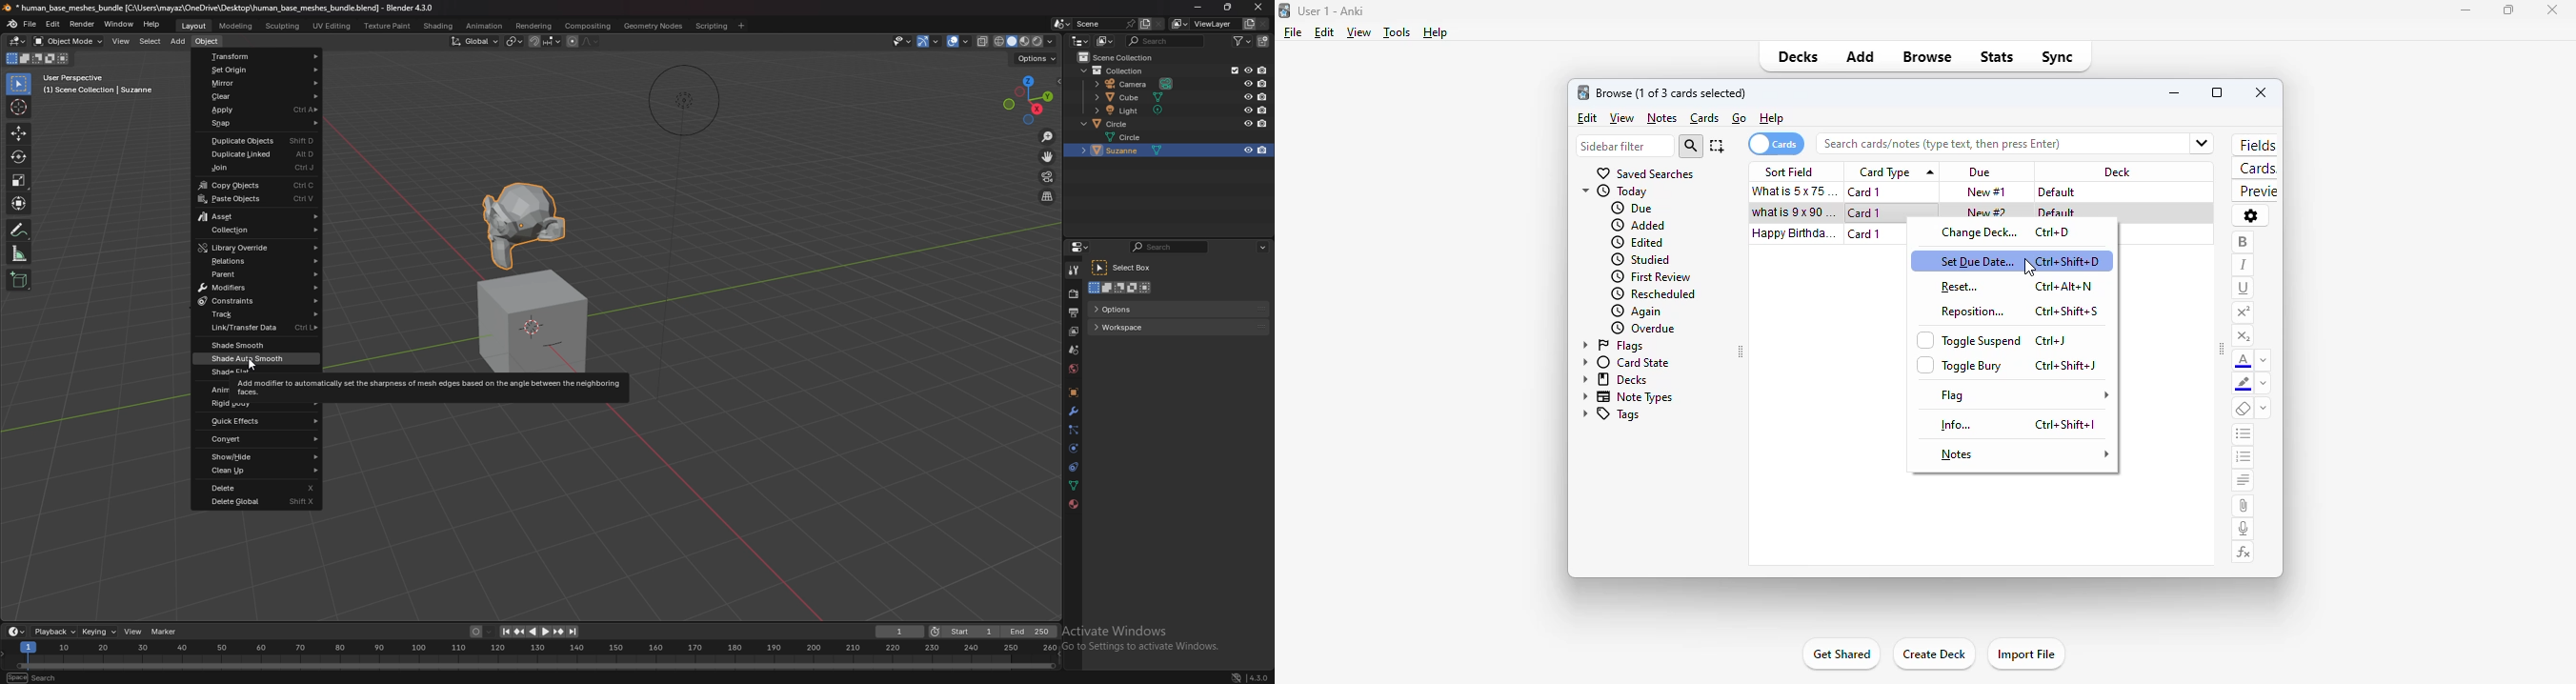  What do you see at coordinates (1260, 7) in the screenshot?
I see `cursor` at bounding box center [1260, 7].